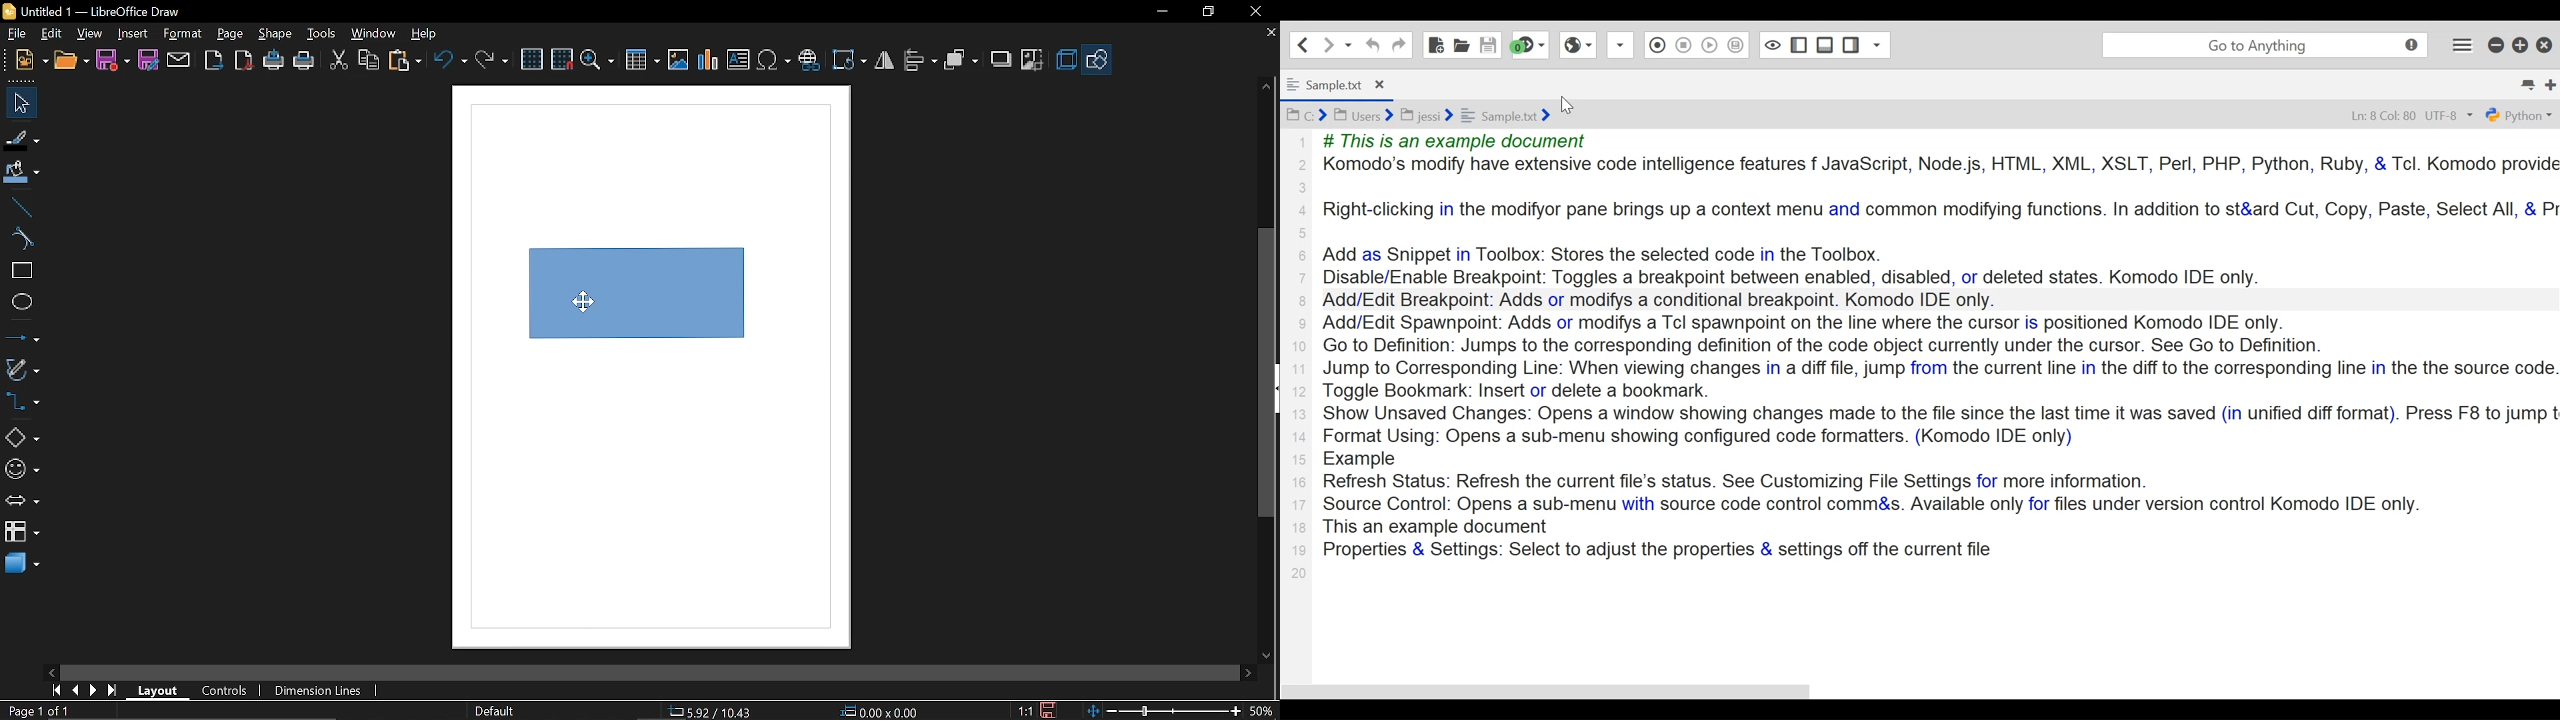  I want to click on 0.00x0.00, so click(876, 712).